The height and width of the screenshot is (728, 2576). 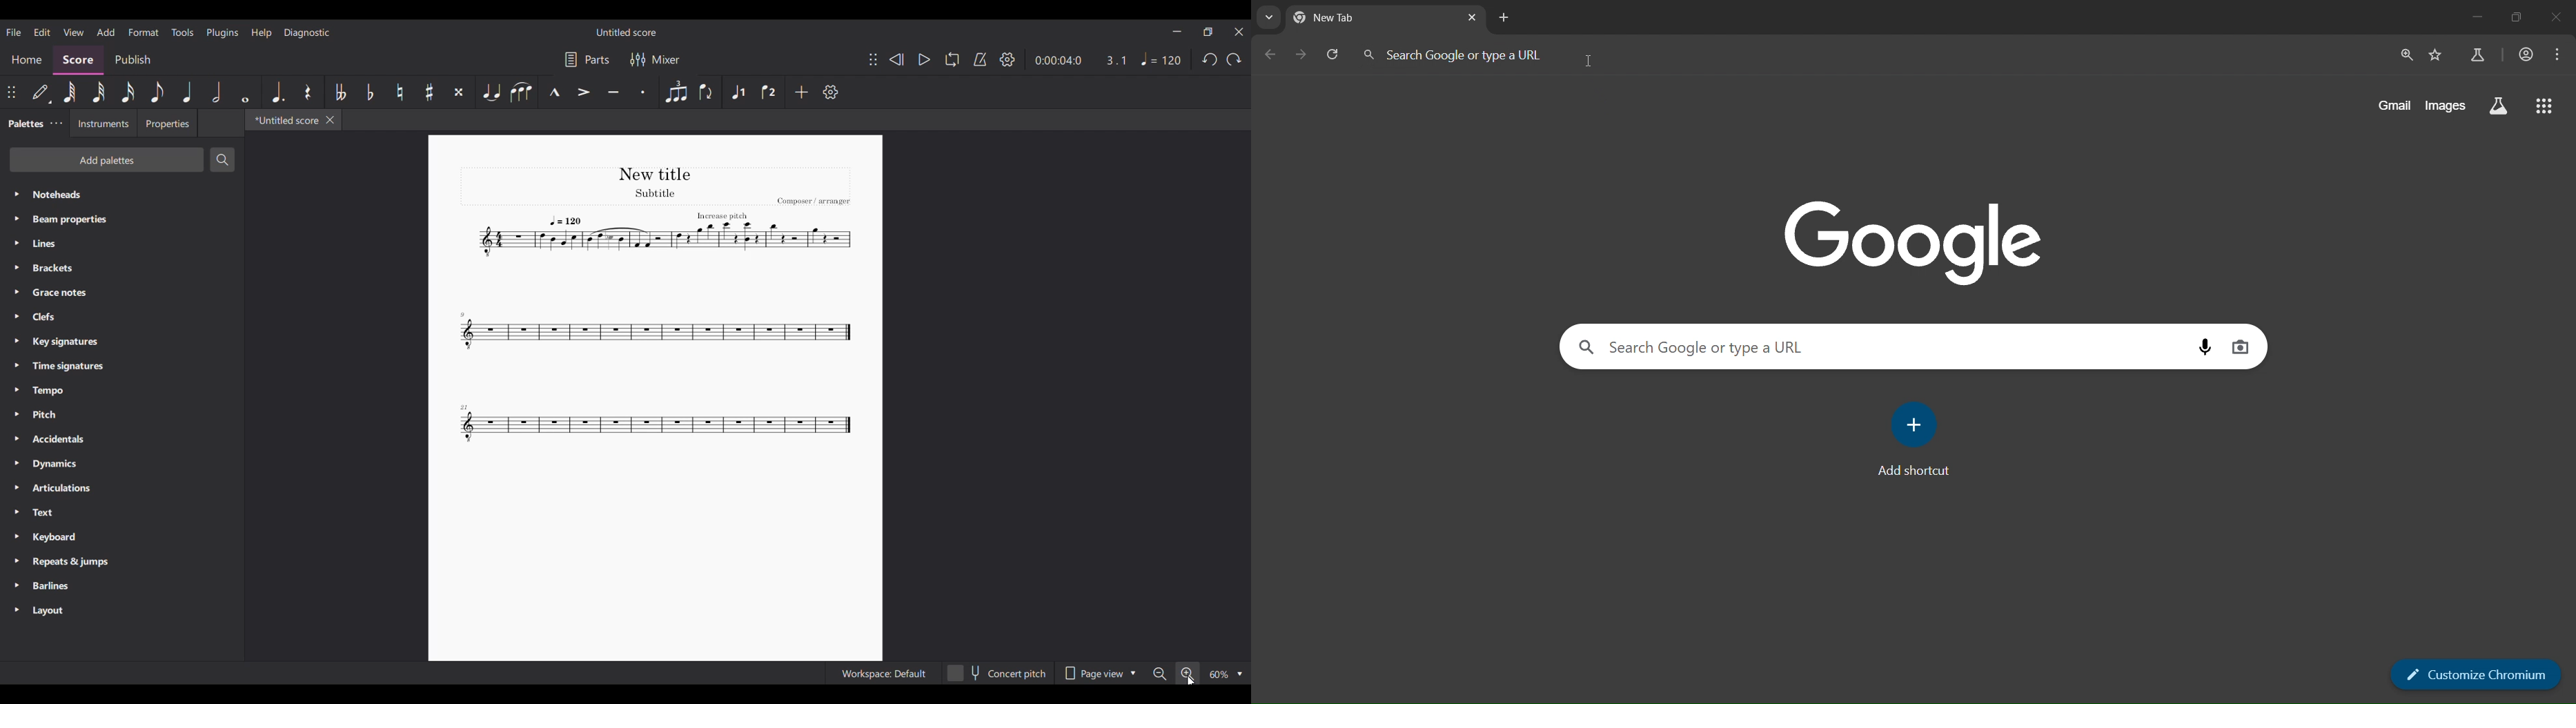 I want to click on Dynamics, so click(x=123, y=464).